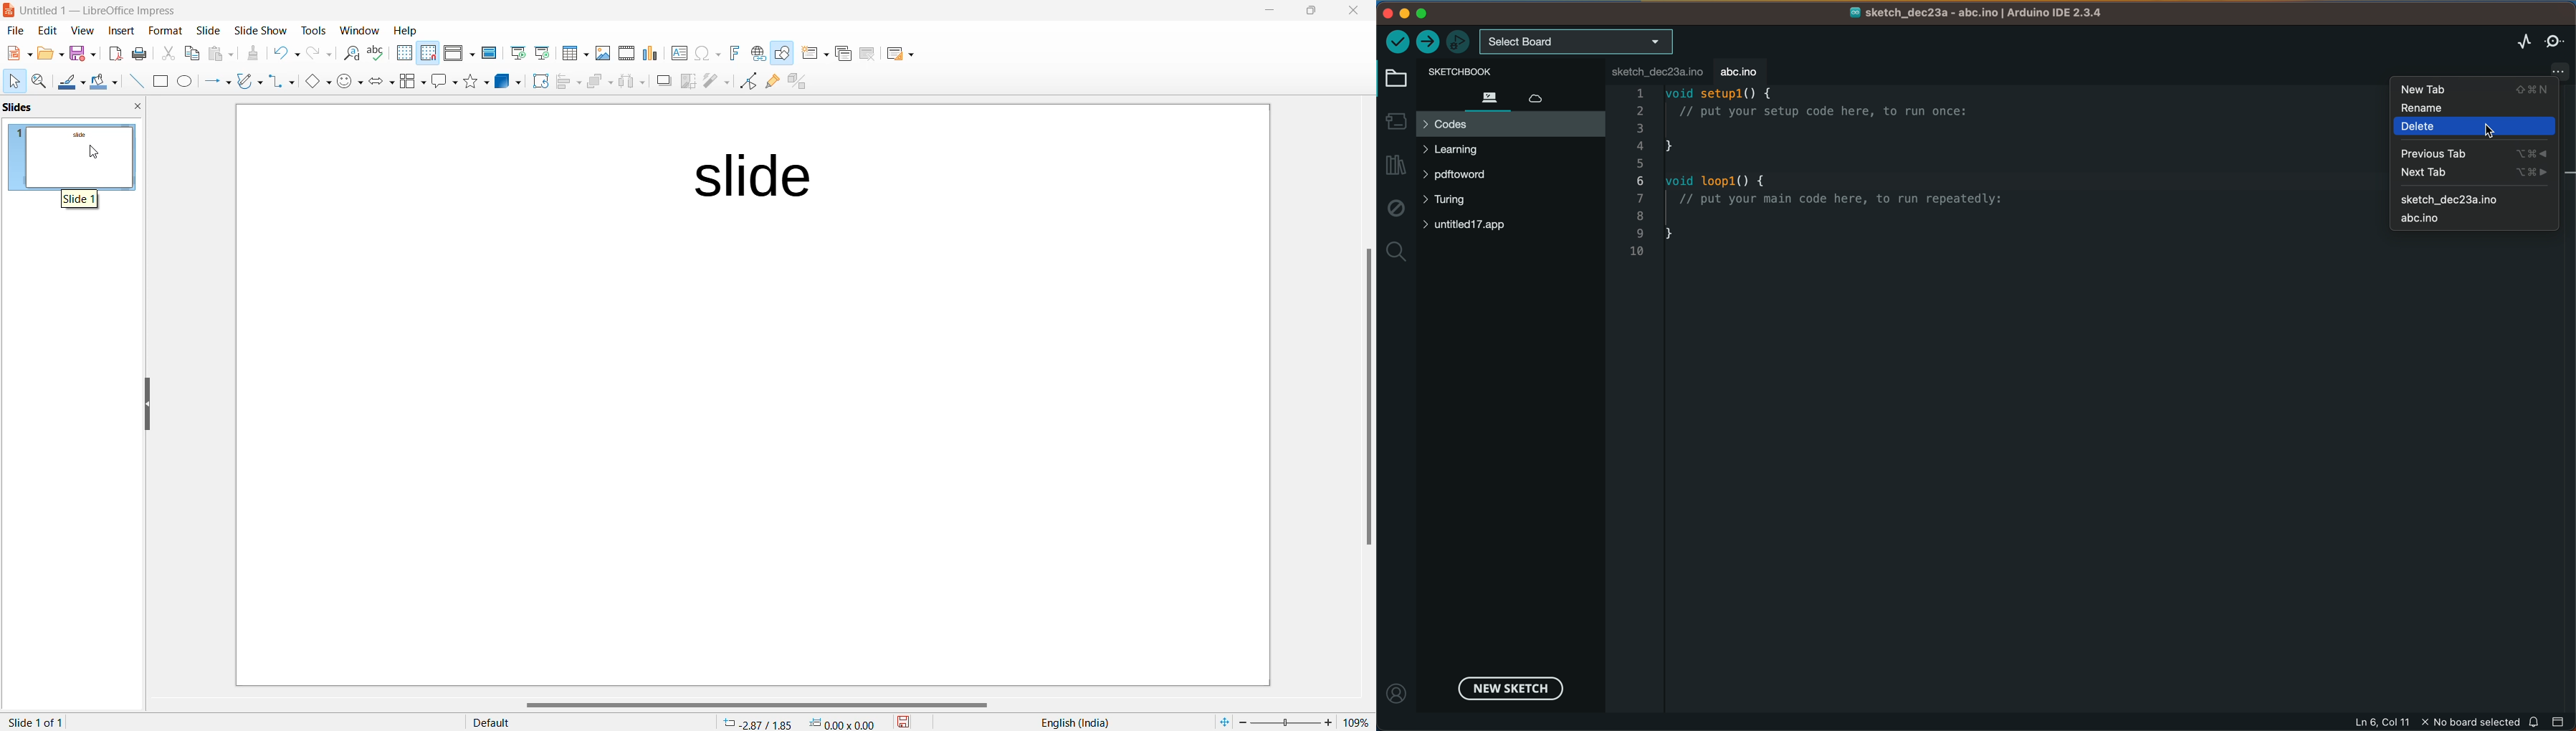  Describe the element at coordinates (1266, 12) in the screenshot. I see `minimize` at that location.